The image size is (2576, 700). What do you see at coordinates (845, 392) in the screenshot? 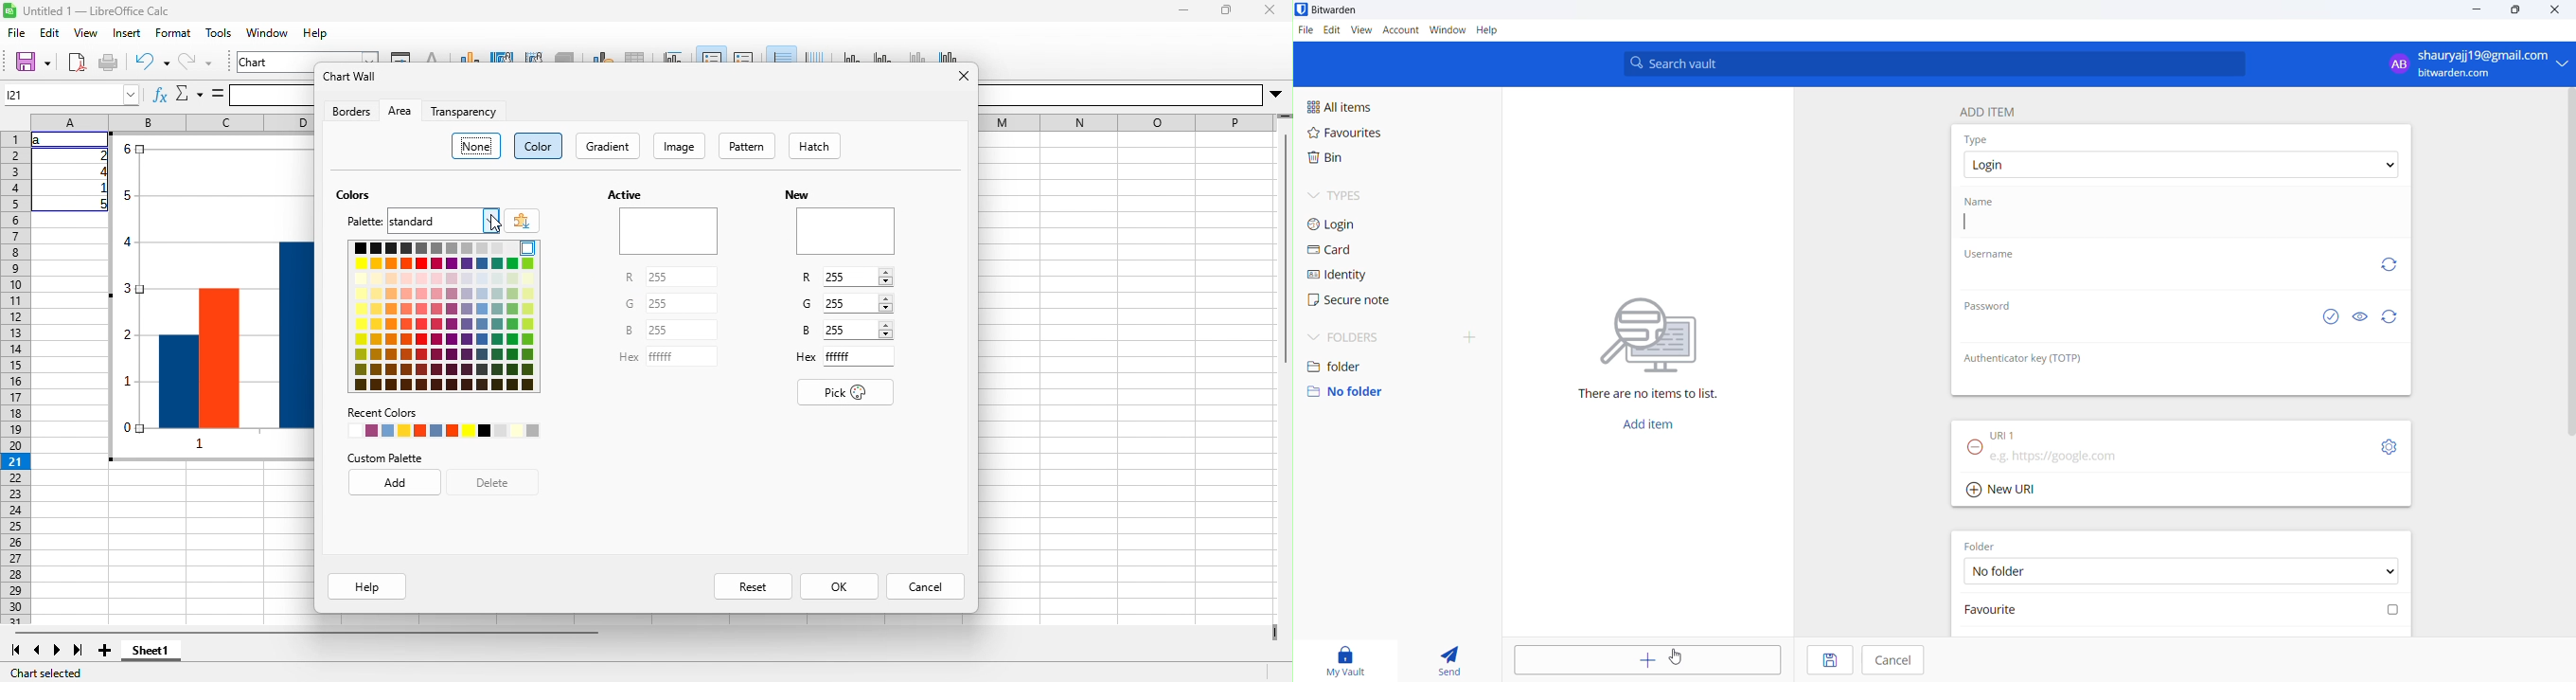
I see `pick color` at bounding box center [845, 392].